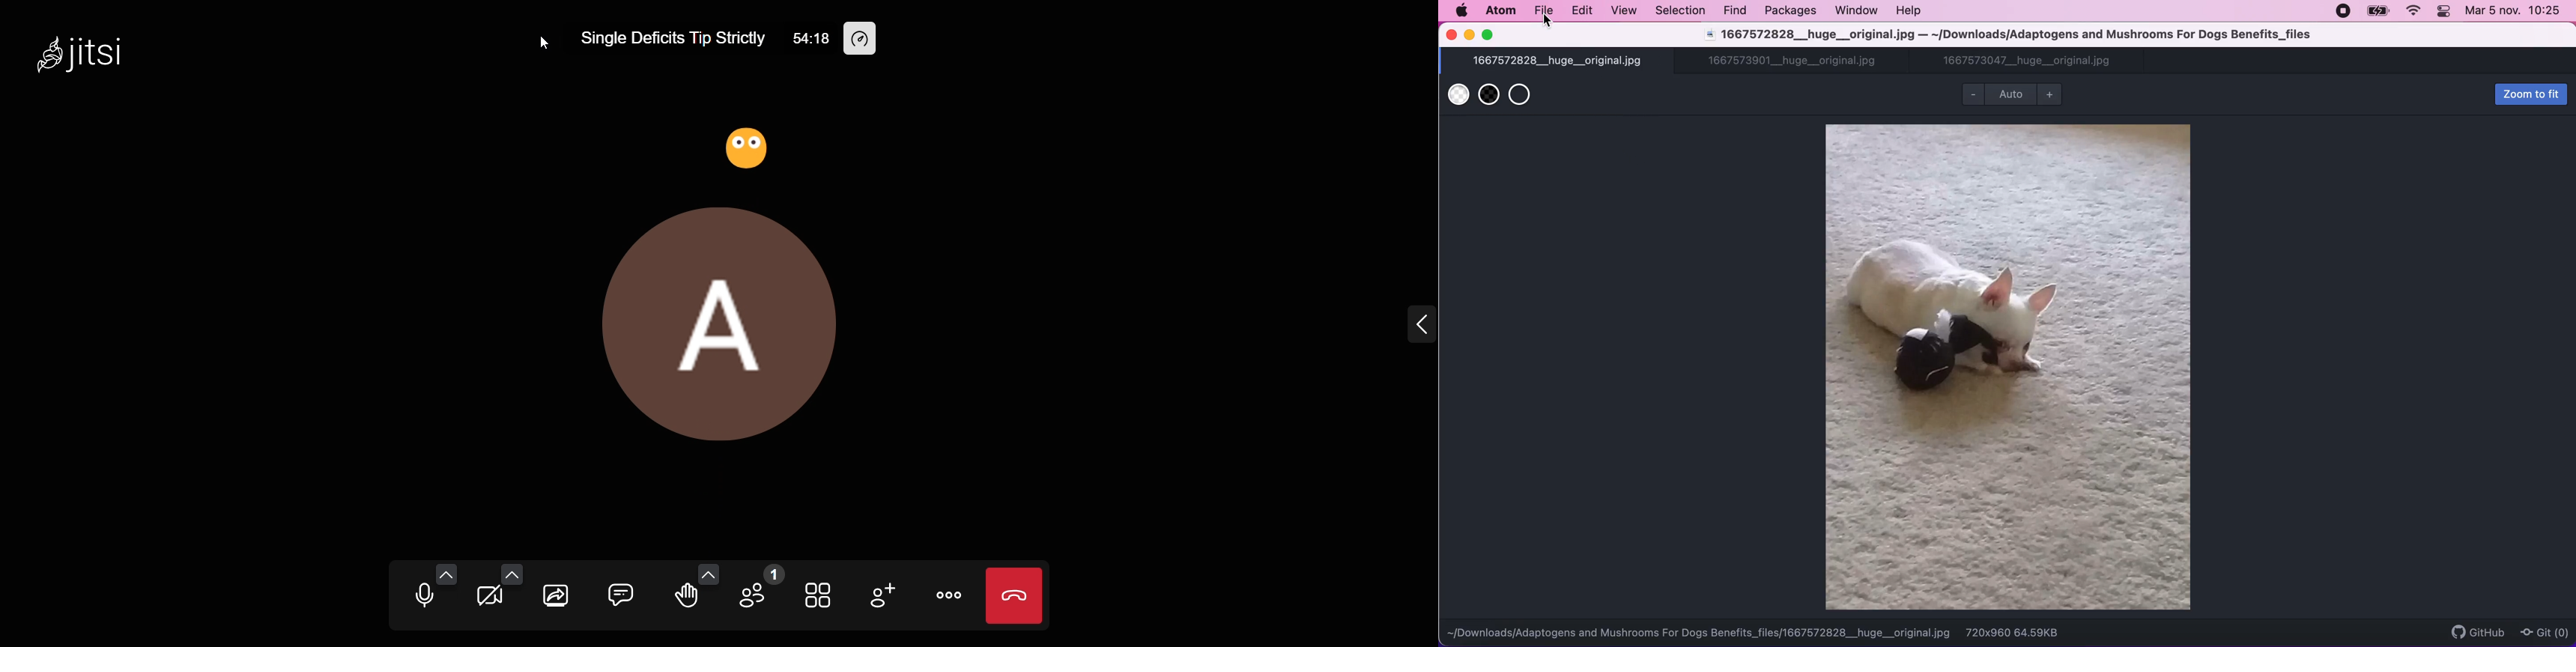 The image size is (2576, 672). What do you see at coordinates (1546, 12) in the screenshot?
I see `file` at bounding box center [1546, 12].